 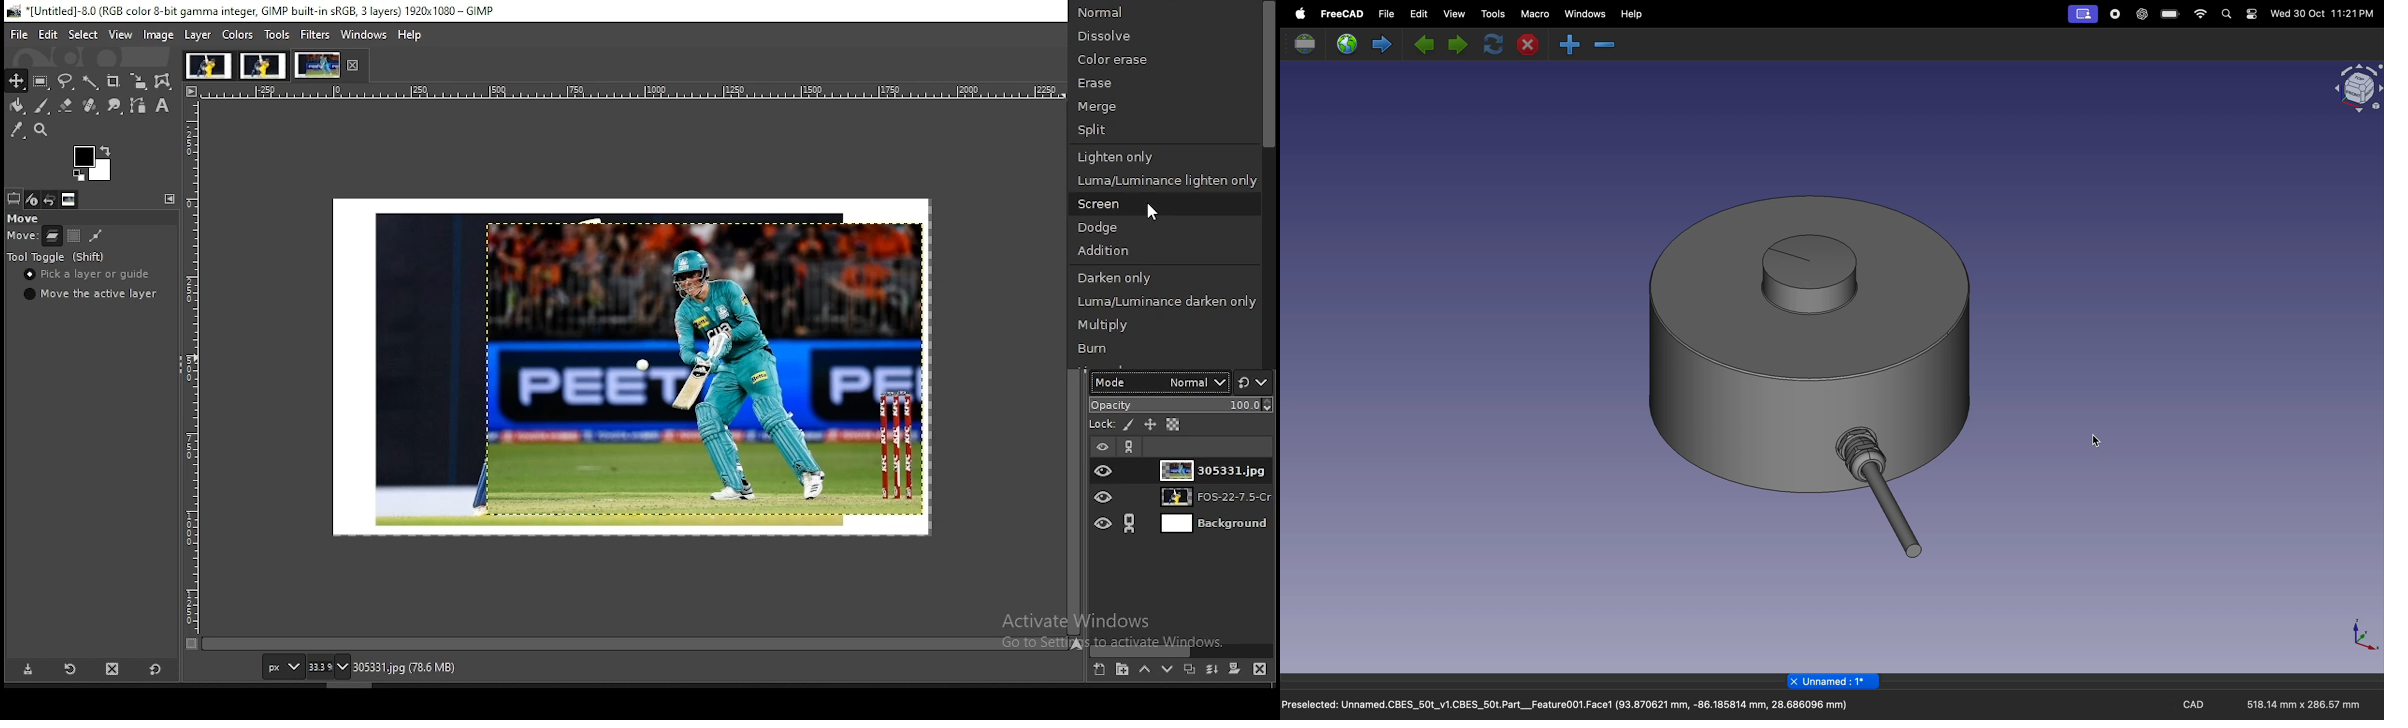 I want to click on scale tool, so click(x=139, y=81).